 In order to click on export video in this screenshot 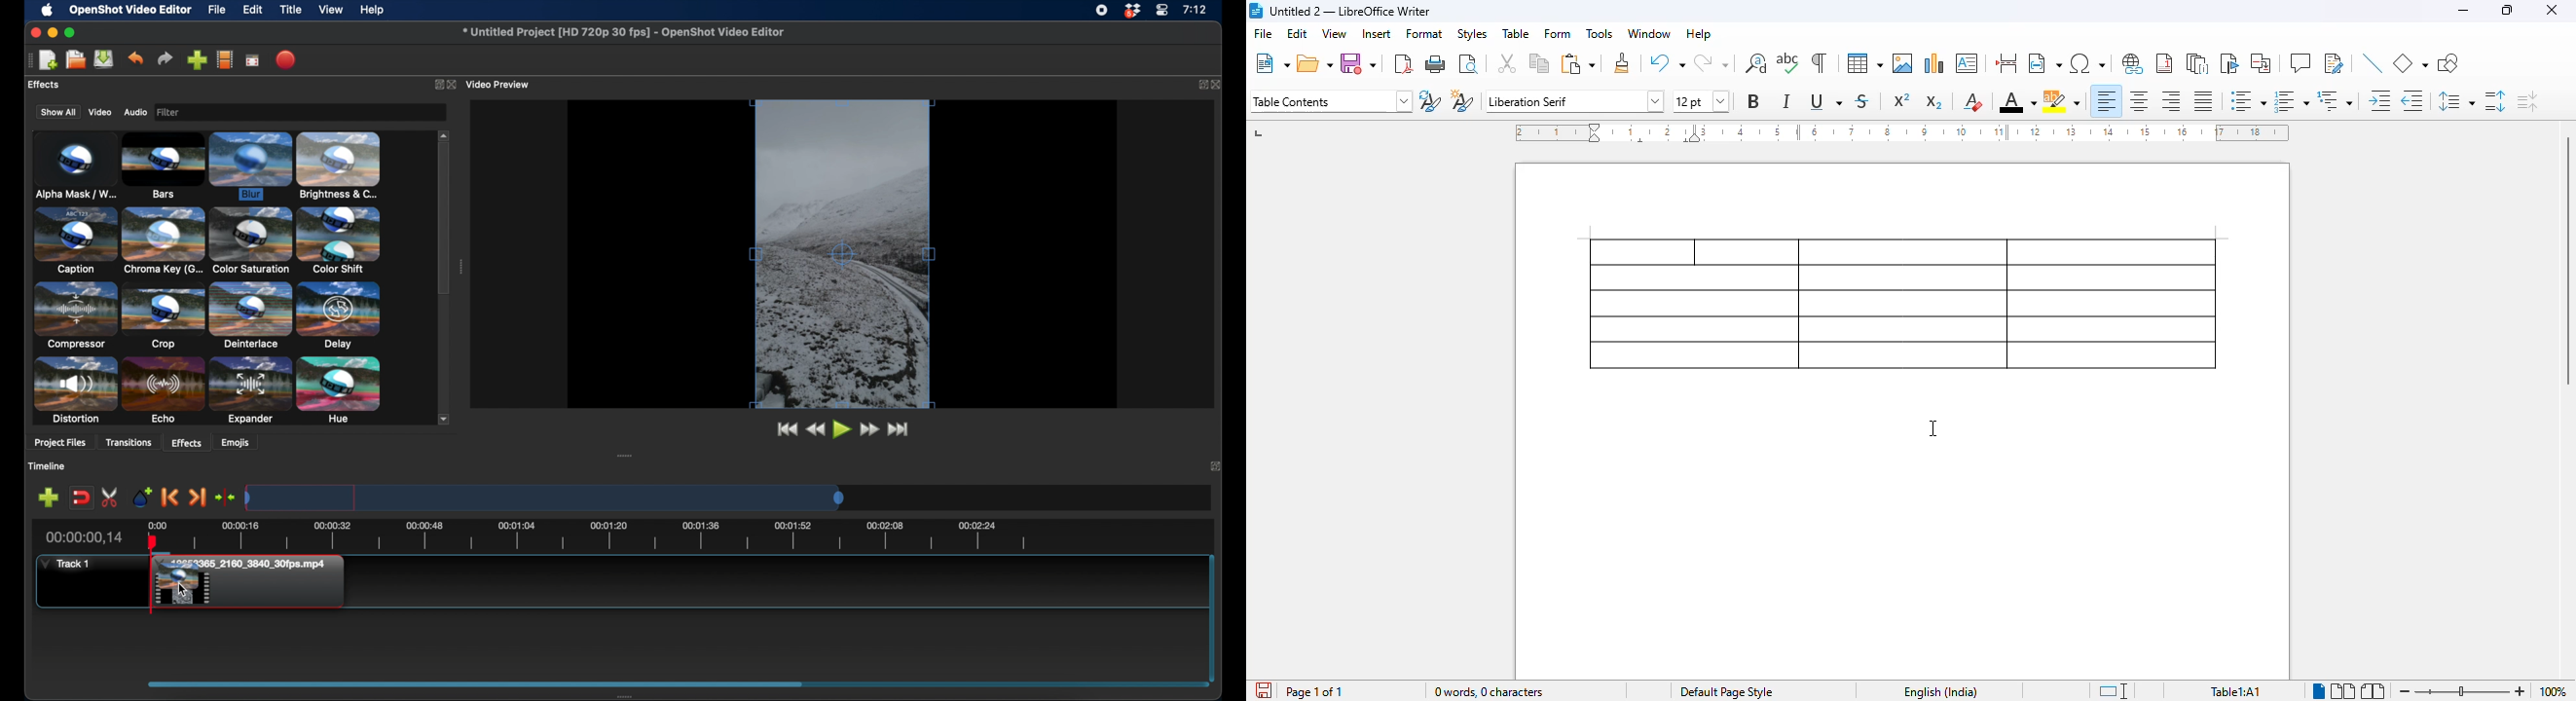, I will do `click(288, 60)`.